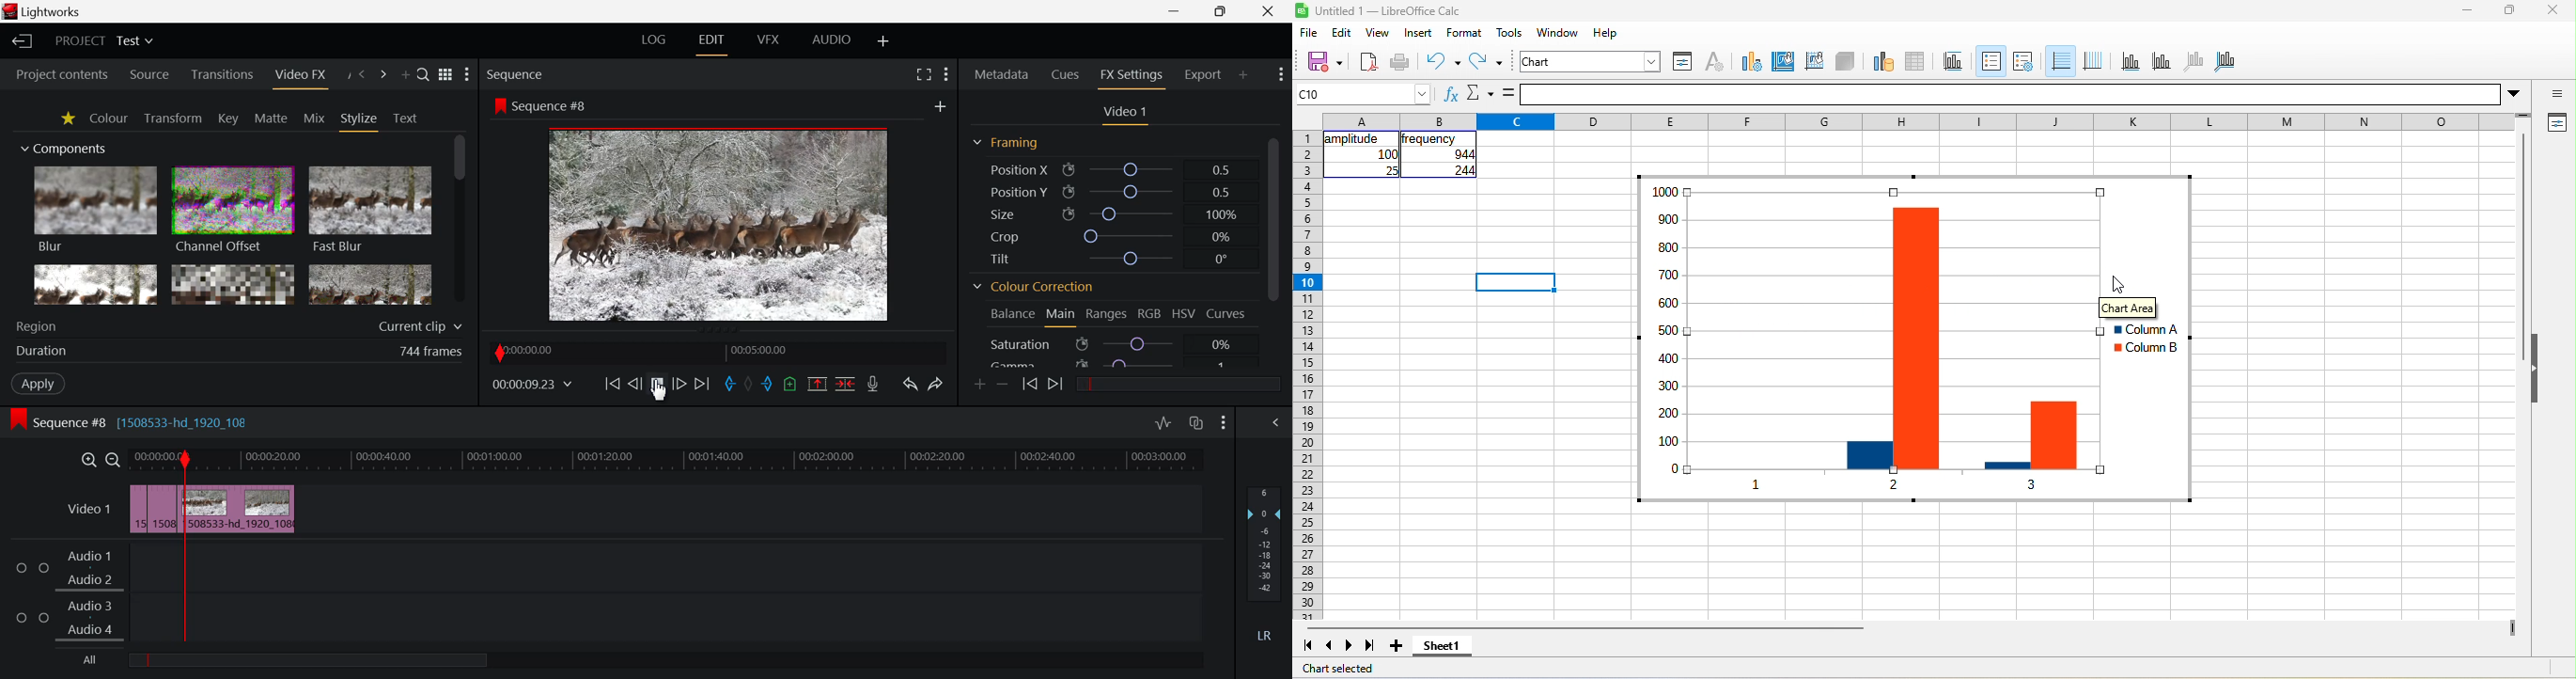  Describe the element at coordinates (1922, 59) in the screenshot. I see `data table` at that location.